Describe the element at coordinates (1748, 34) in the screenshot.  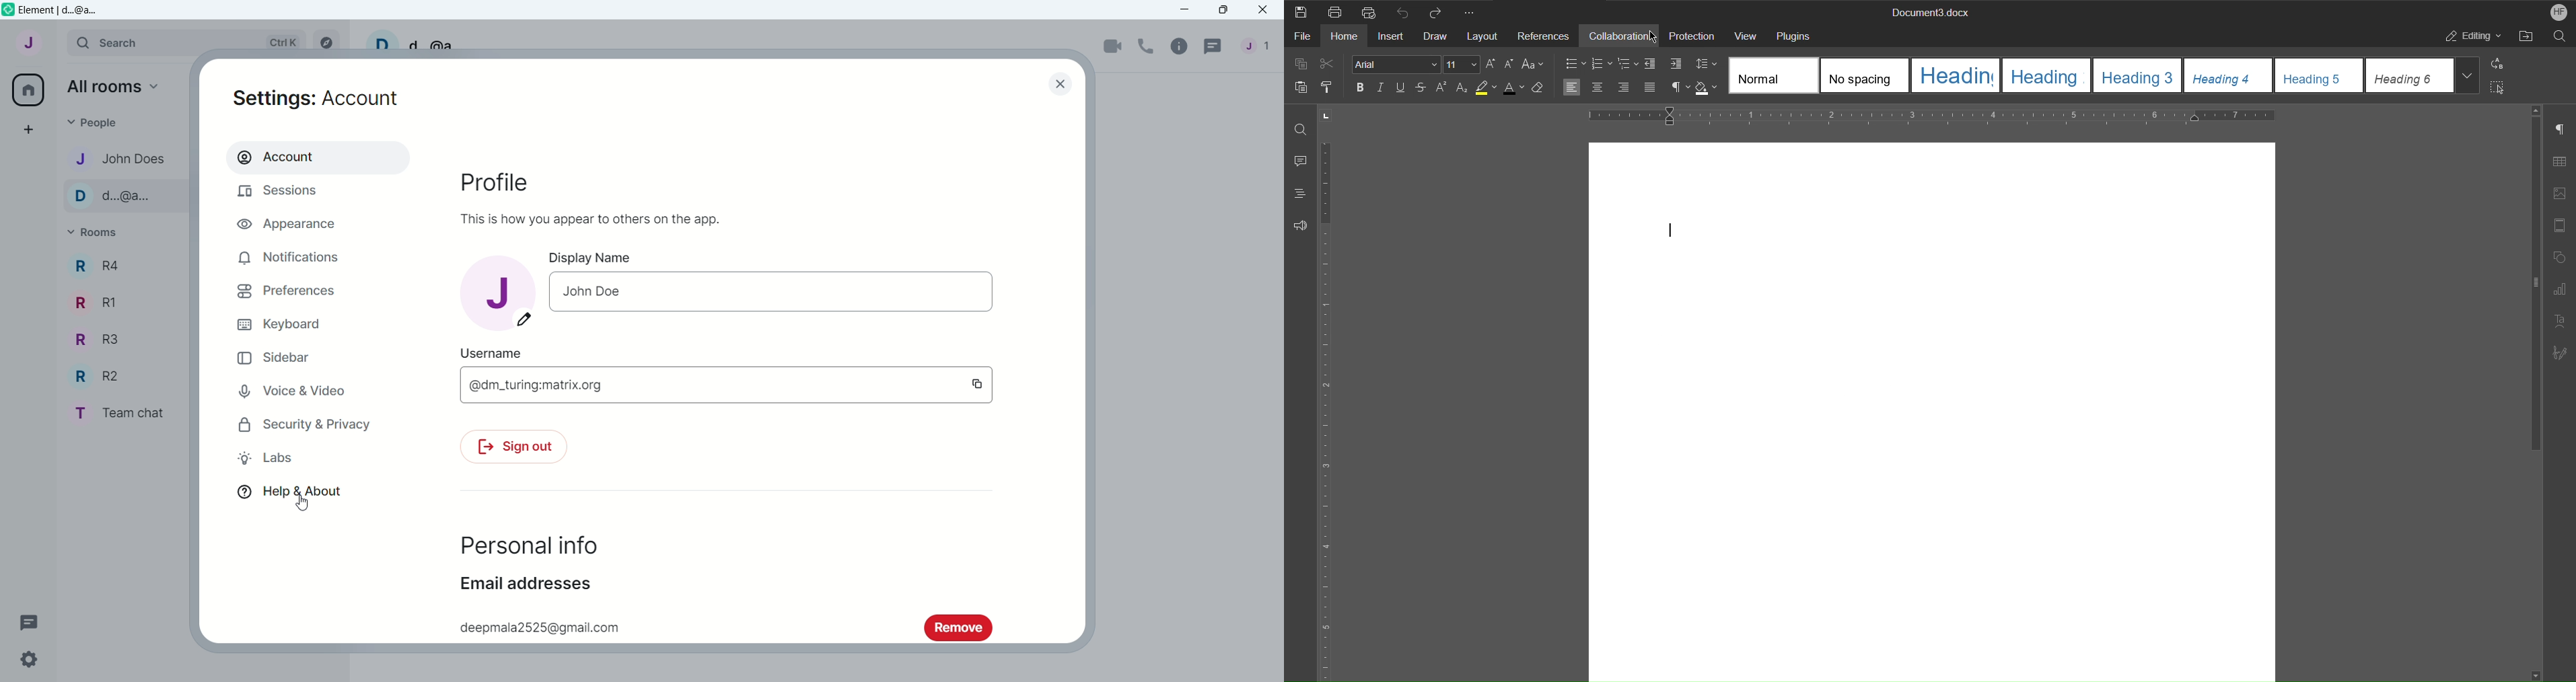
I see `View` at that location.